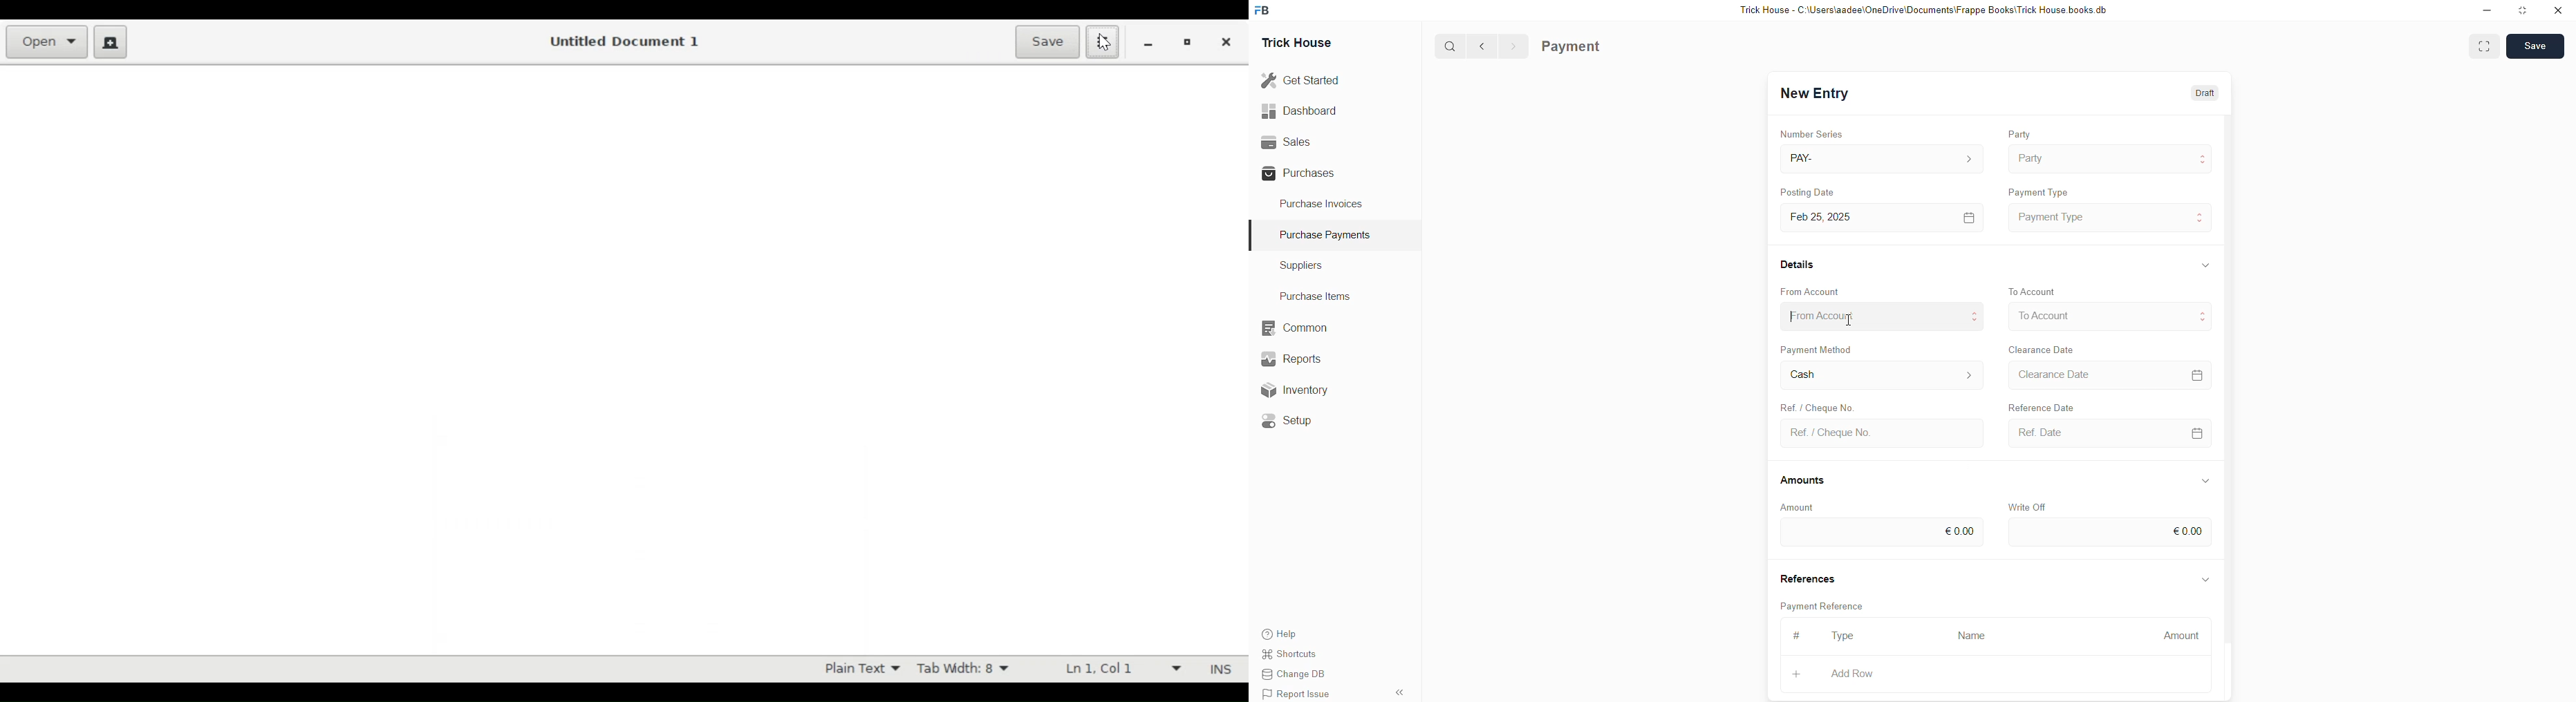 The height and width of the screenshot is (728, 2576). I want to click on Text Entry Pane, so click(622, 359).